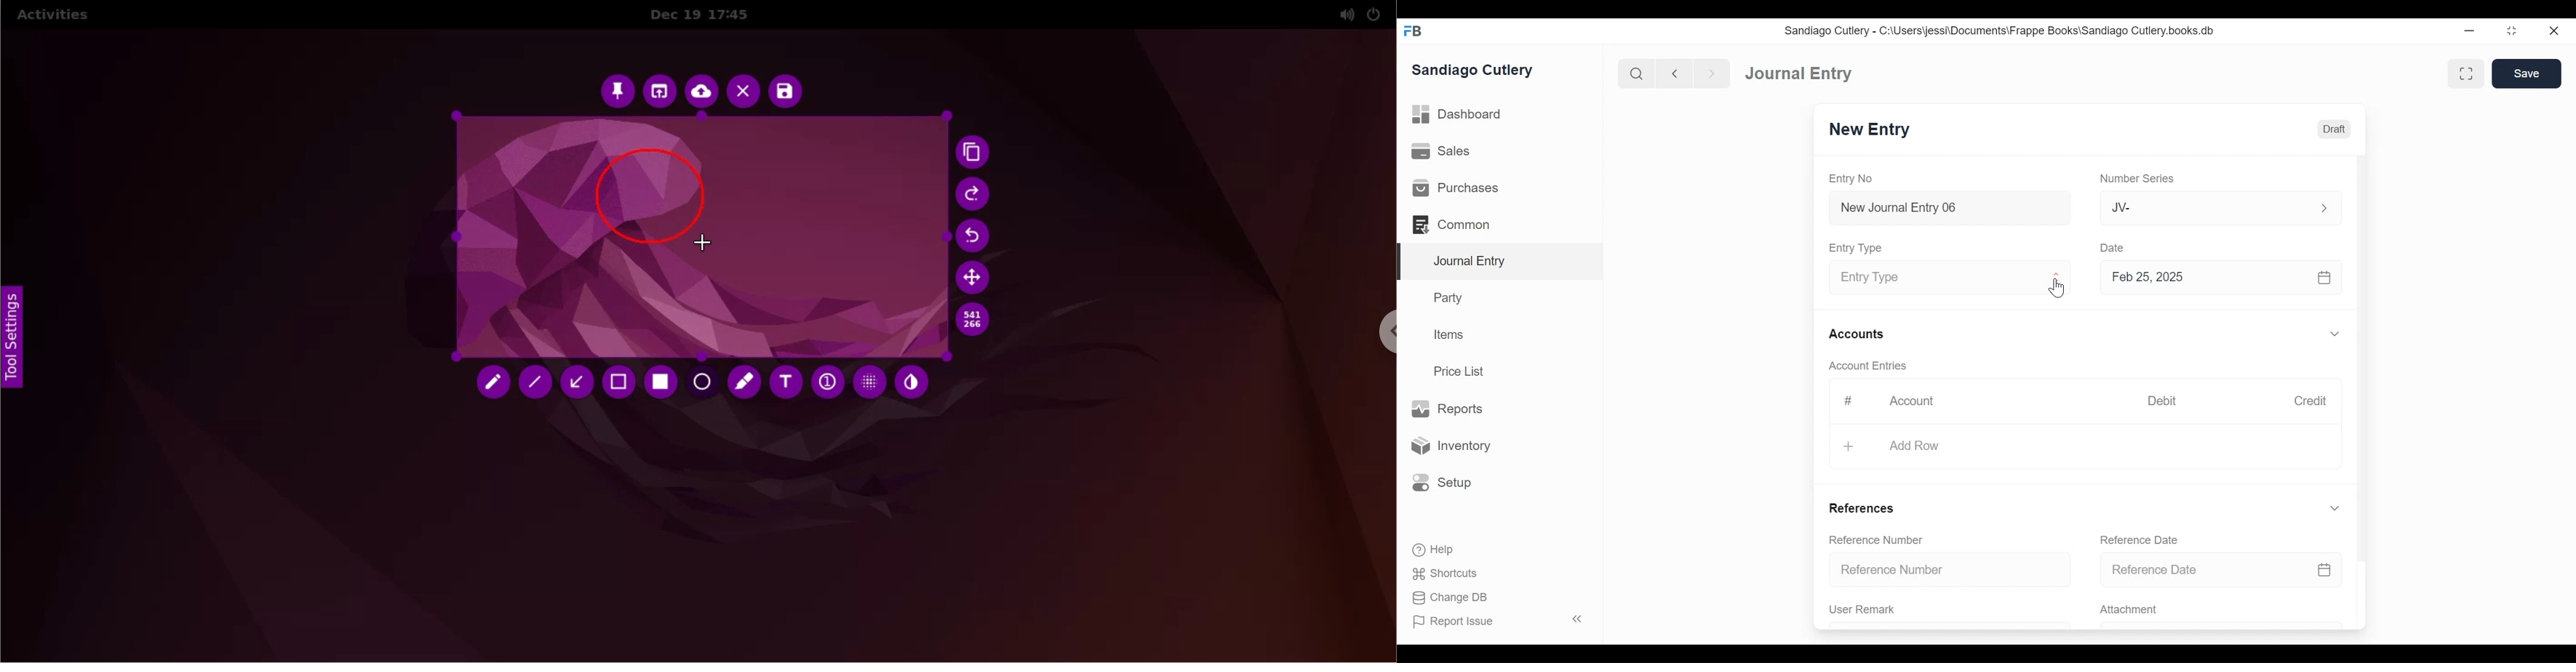 The image size is (2576, 672). I want to click on Toggle between form and full width, so click(2466, 74).